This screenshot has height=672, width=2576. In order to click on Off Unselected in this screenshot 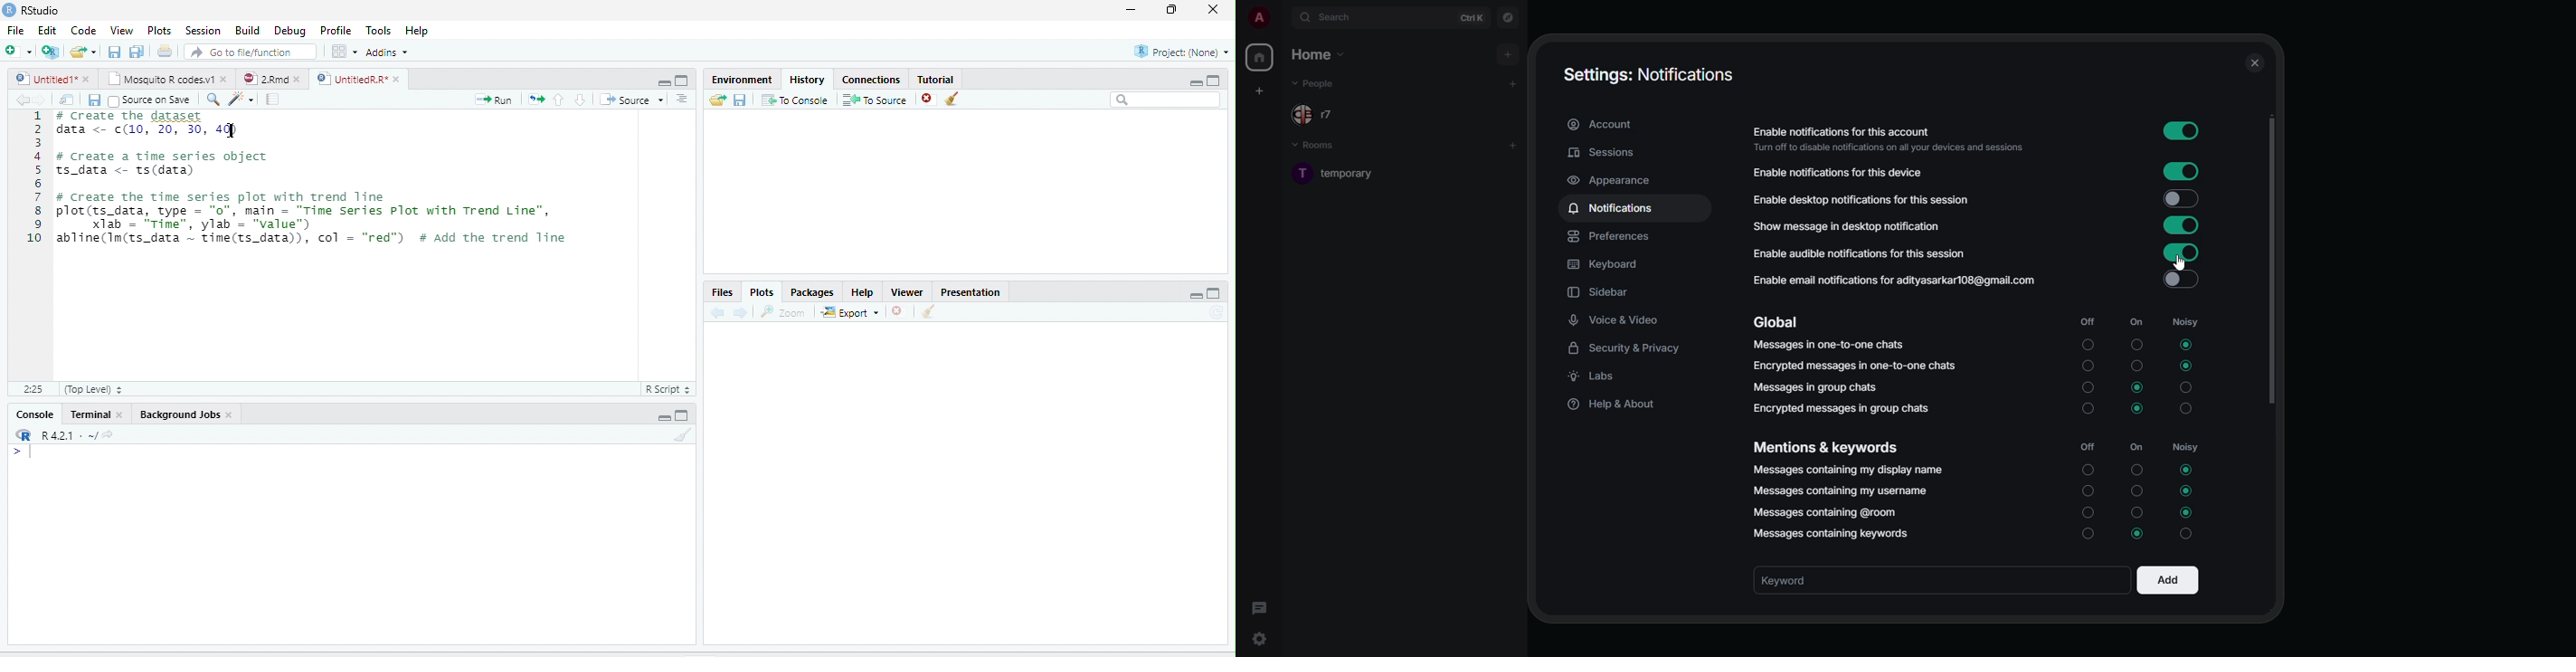, I will do `click(2088, 470)`.